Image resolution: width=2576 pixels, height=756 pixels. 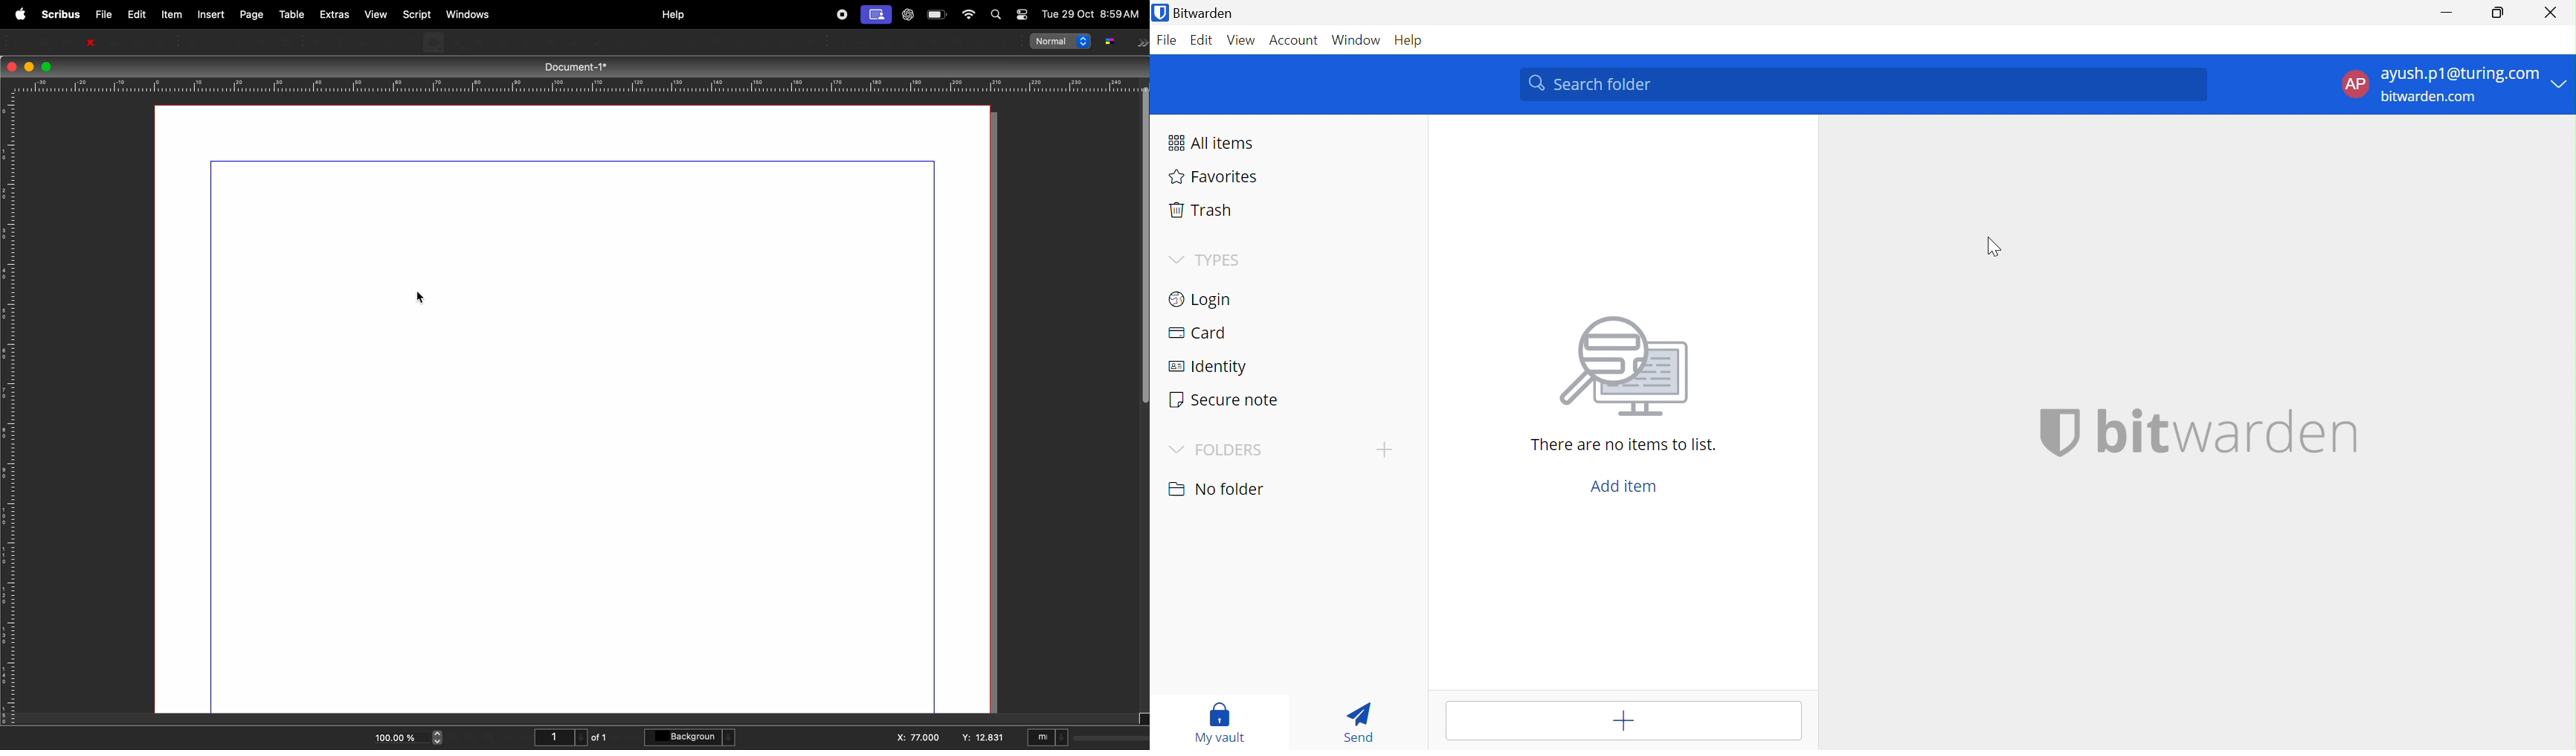 I want to click on battery, so click(x=937, y=16).